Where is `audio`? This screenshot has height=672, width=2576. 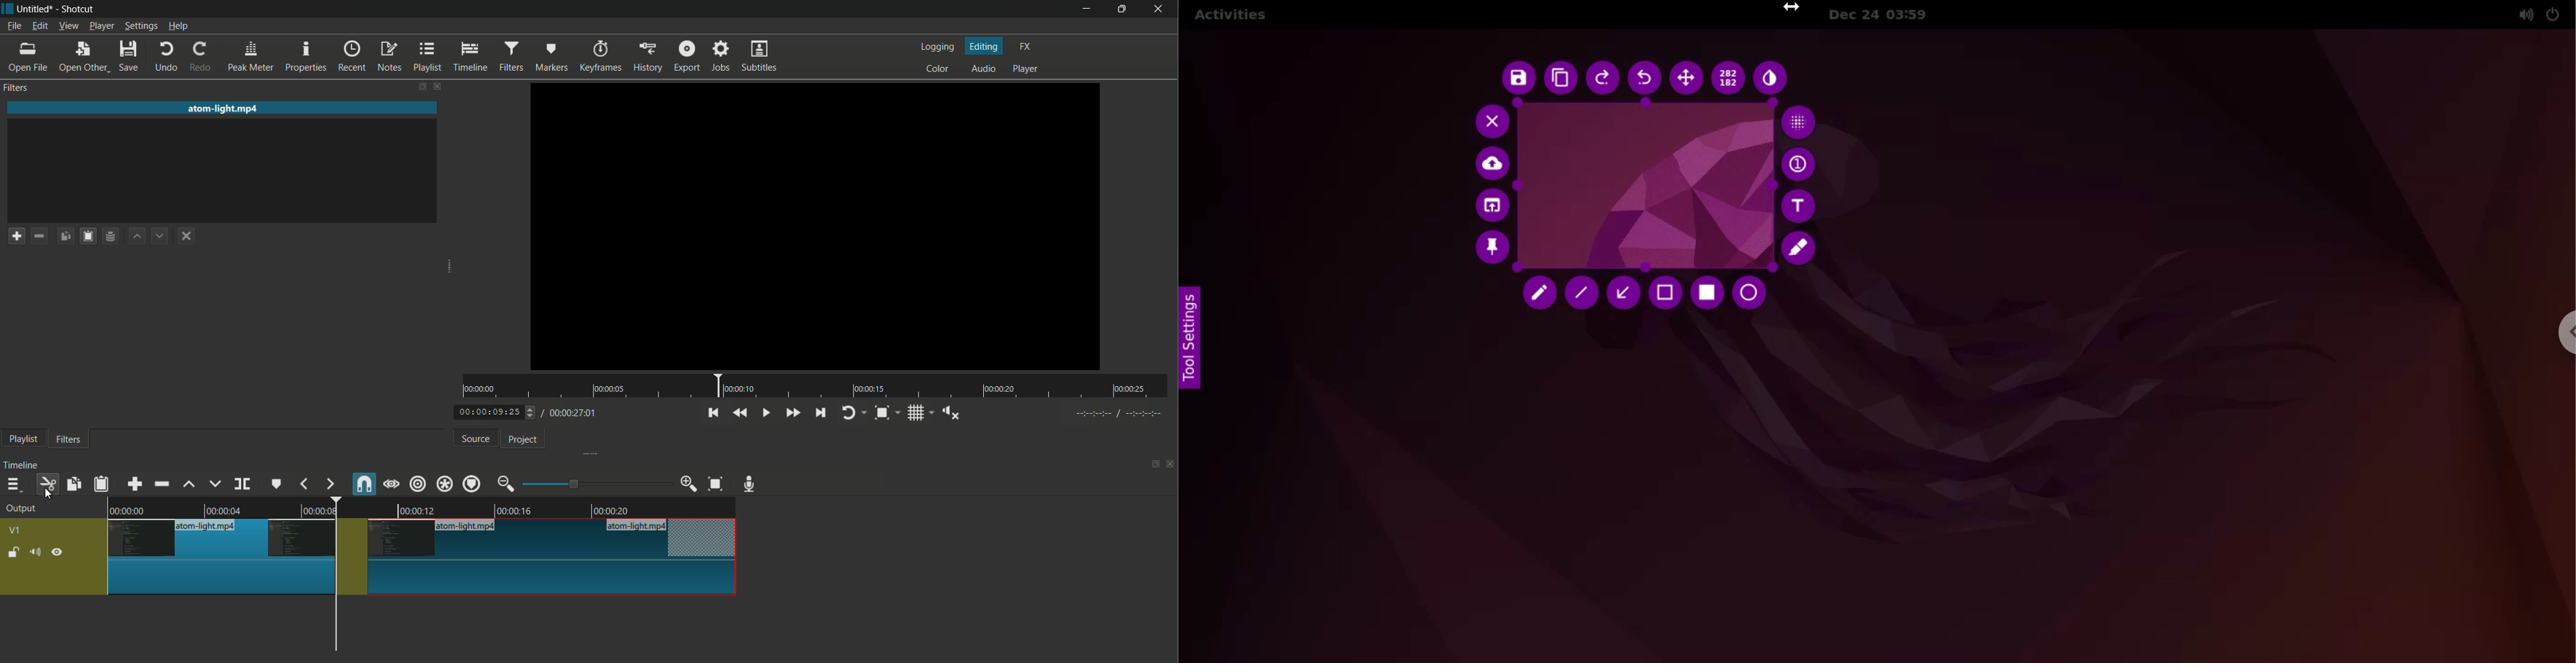 audio is located at coordinates (985, 68).